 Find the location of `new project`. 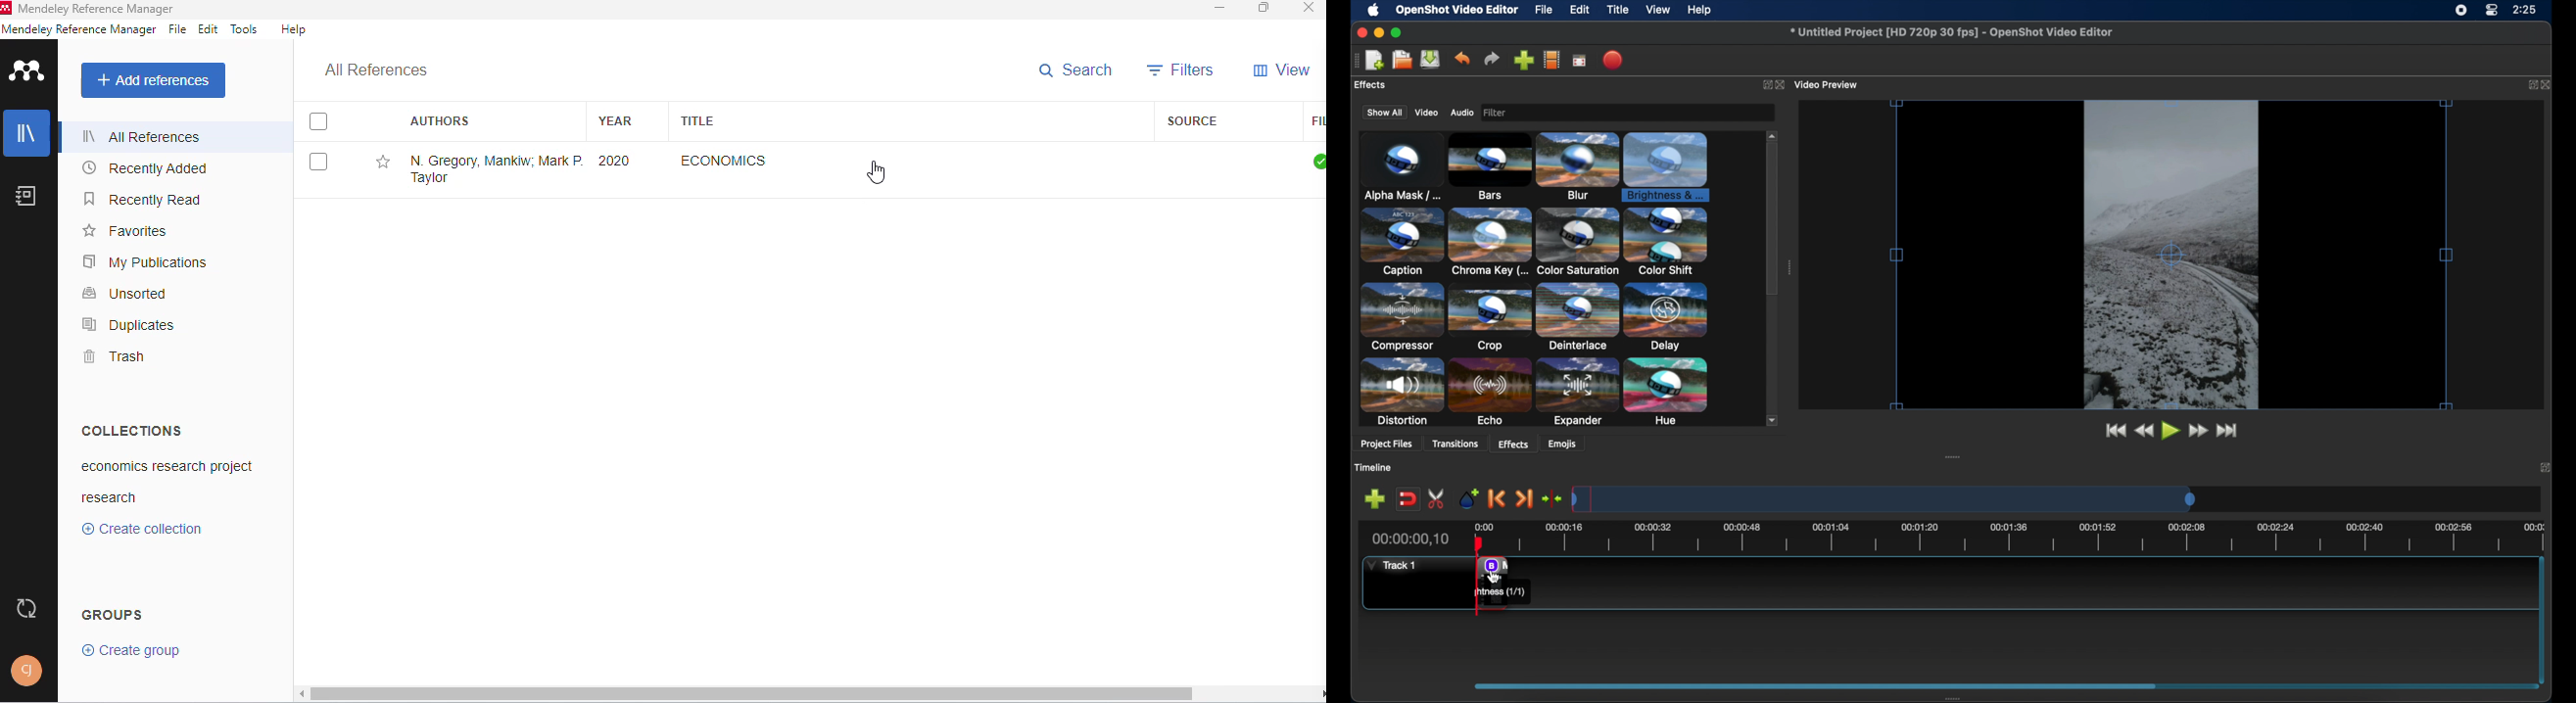

new project is located at coordinates (1374, 59).